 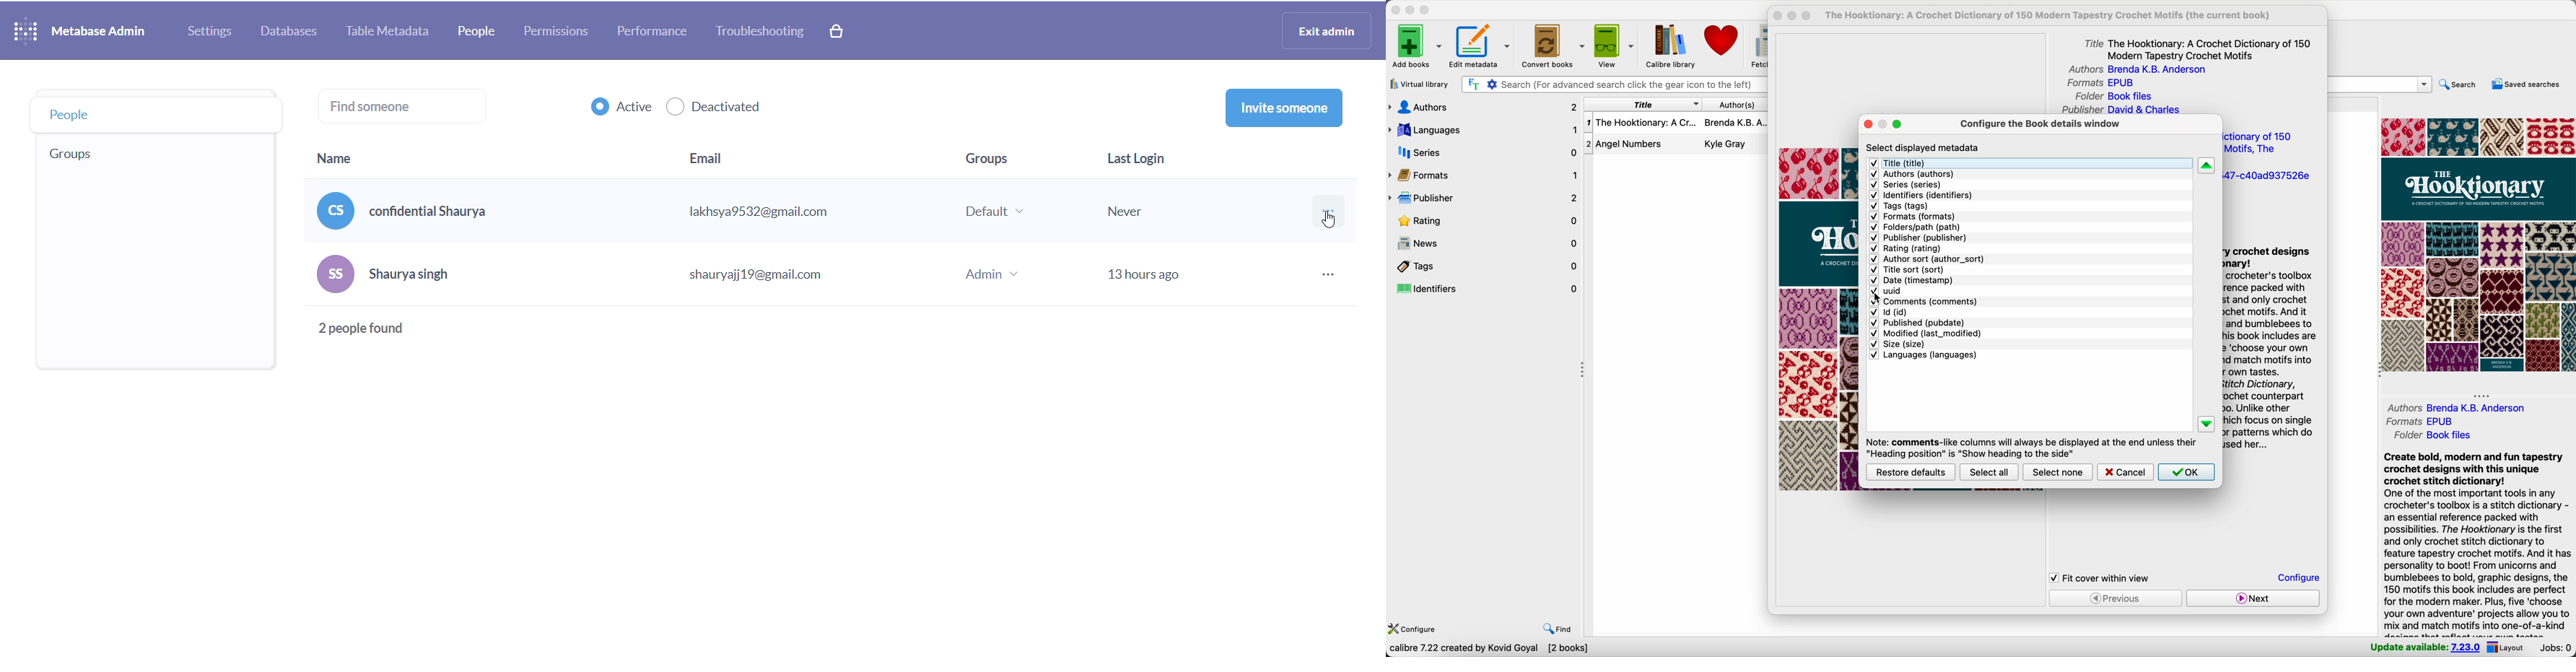 What do you see at coordinates (2425, 646) in the screenshot?
I see `update available` at bounding box center [2425, 646].